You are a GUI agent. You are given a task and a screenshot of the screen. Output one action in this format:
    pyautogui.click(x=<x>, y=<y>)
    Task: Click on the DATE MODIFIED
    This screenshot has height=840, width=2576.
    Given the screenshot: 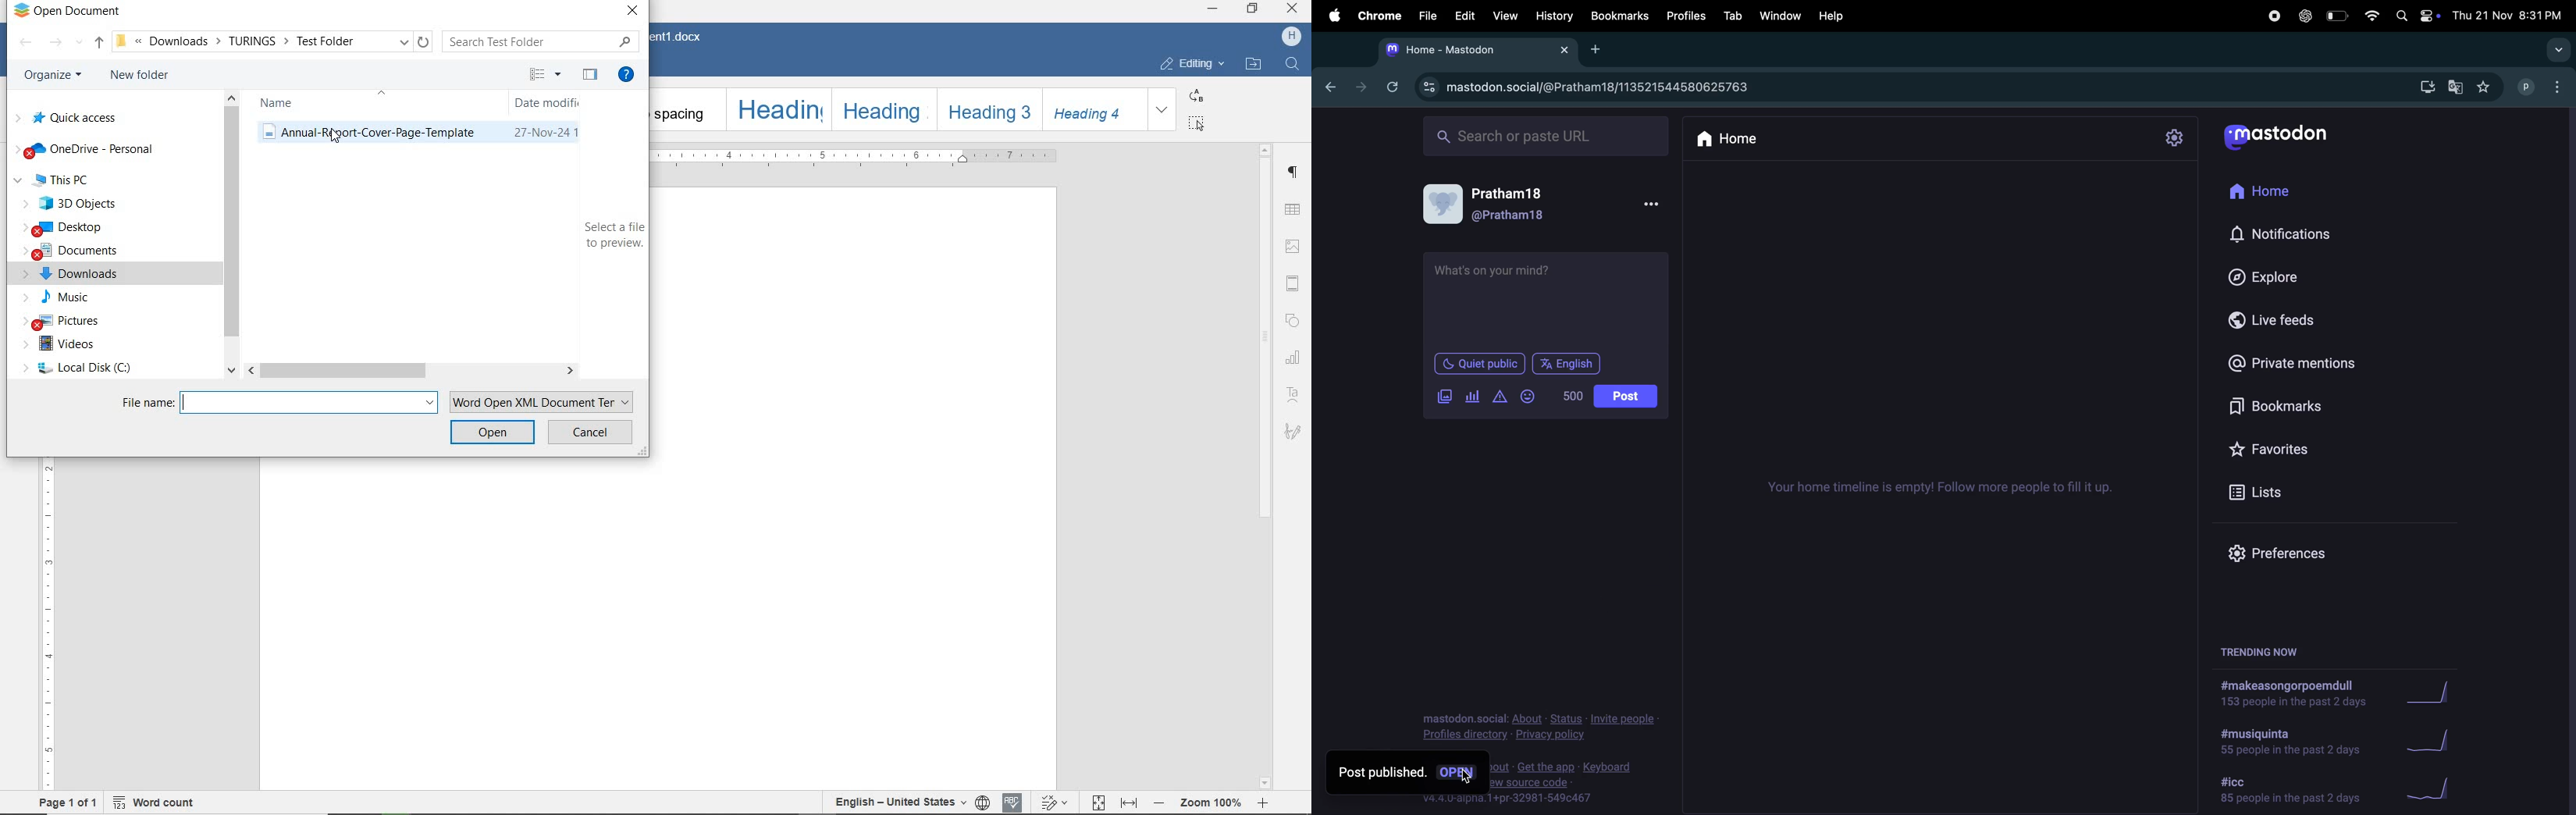 What is the action you would take?
    pyautogui.click(x=546, y=103)
    